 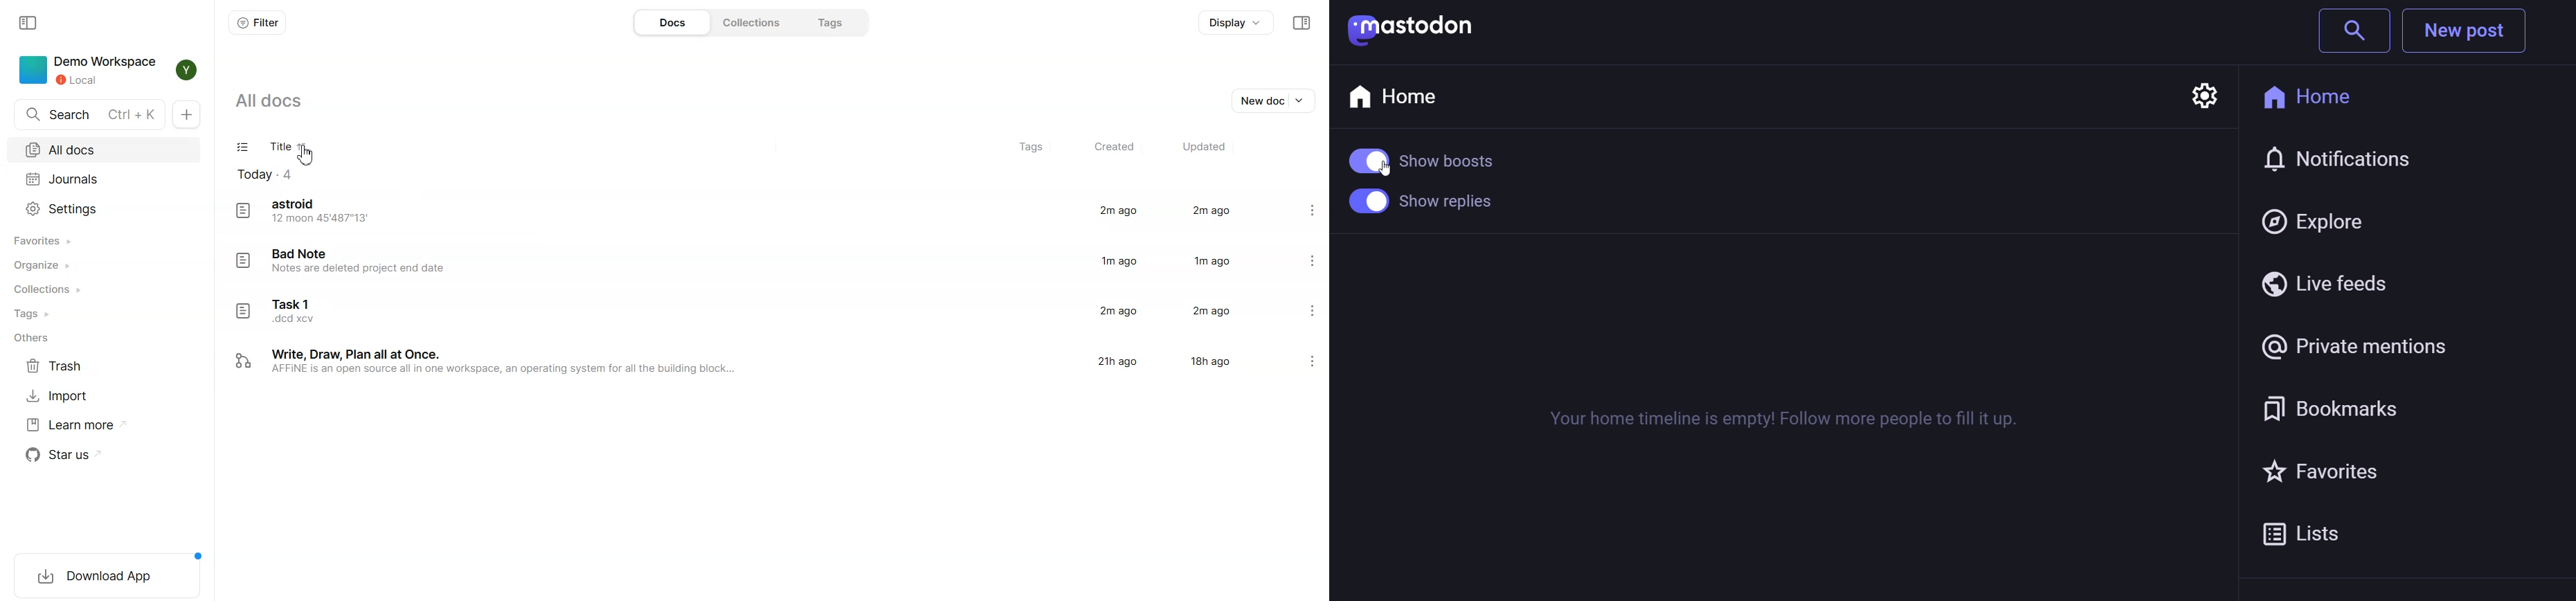 What do you see at coordinates (259, 23) in the screenshot?
I see `Filter` at bounding box center [259, 23].